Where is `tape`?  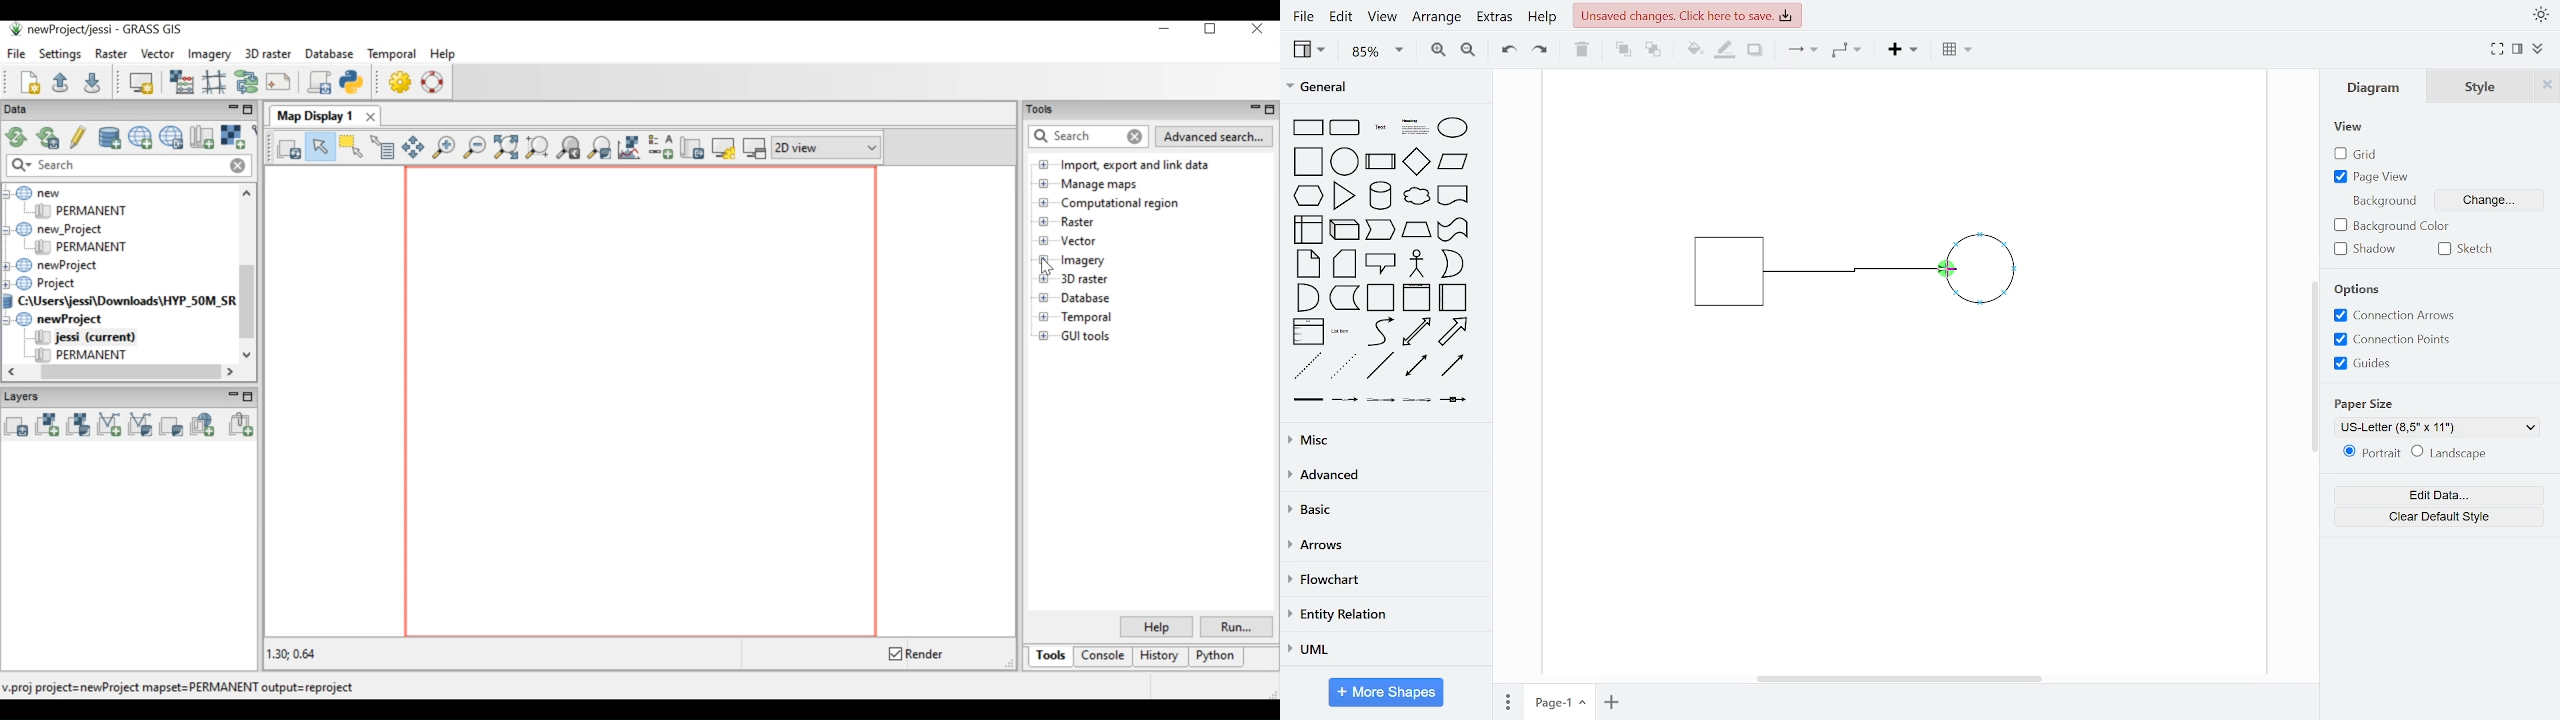 tape is located at coordinates (1451, 230).